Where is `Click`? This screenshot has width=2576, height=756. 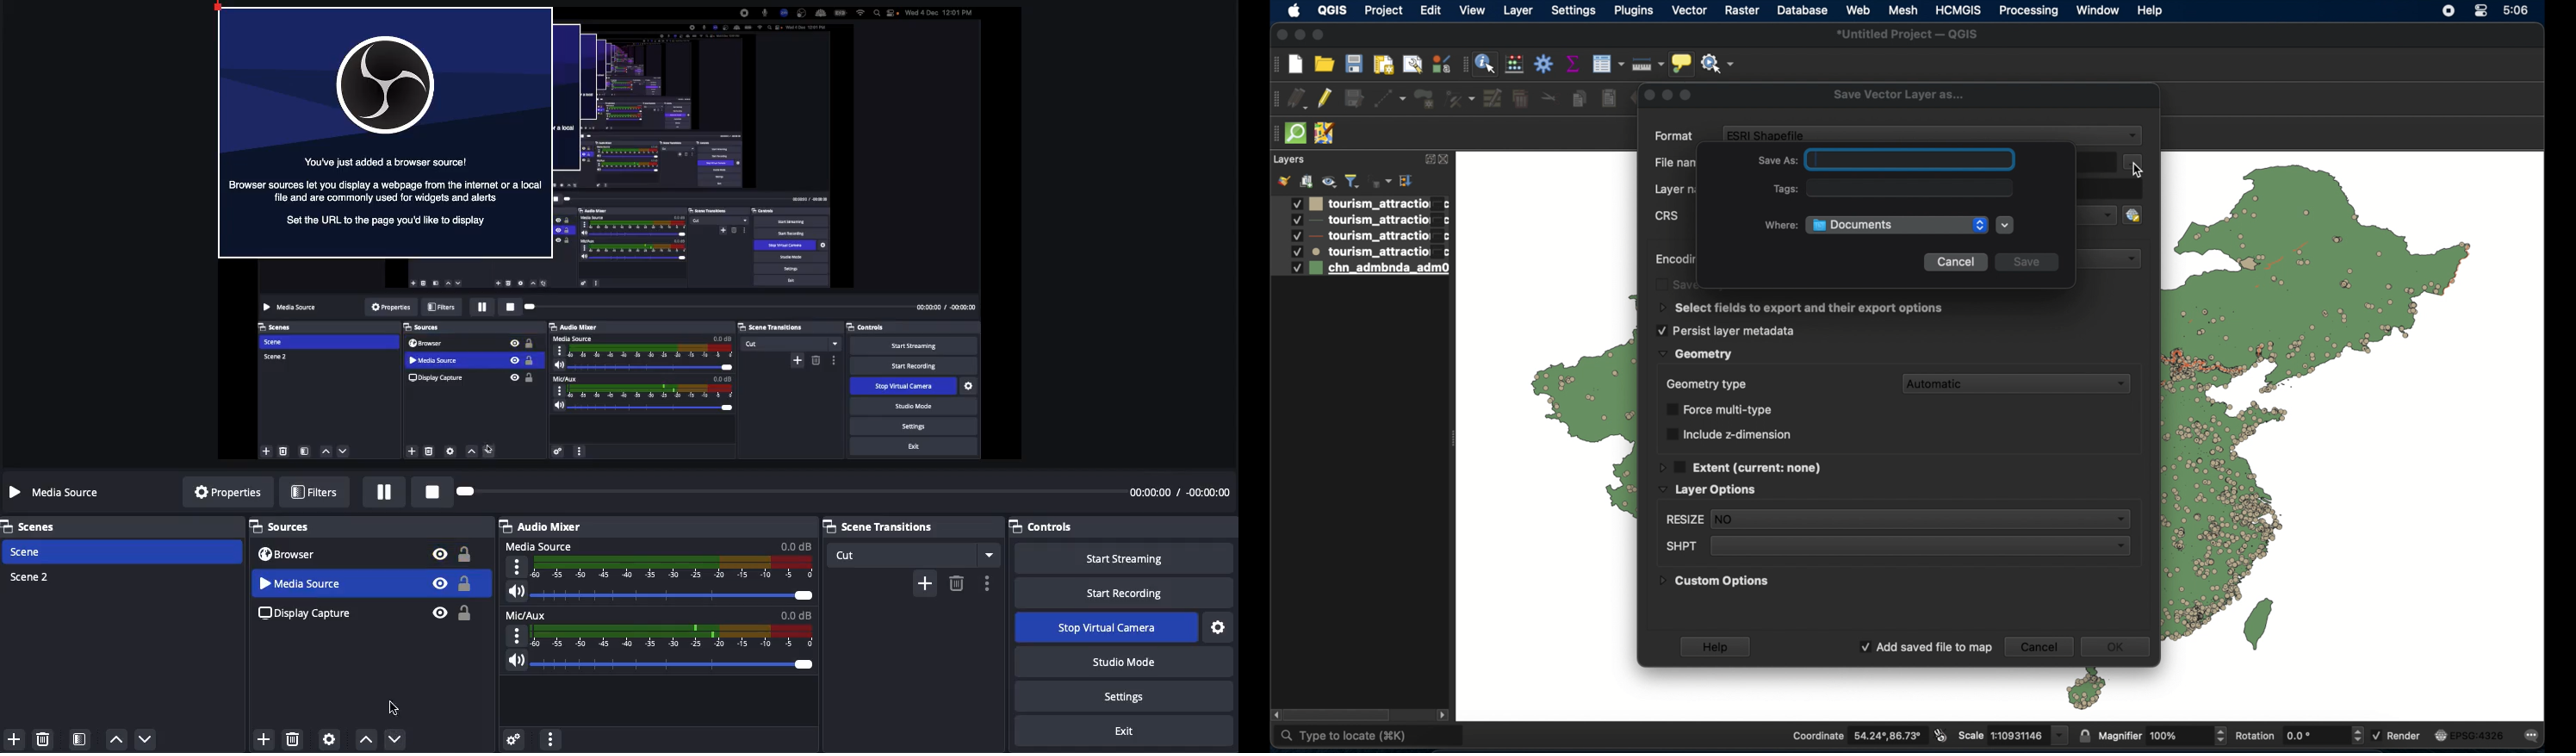 Click is located at coordinates (395, 739).